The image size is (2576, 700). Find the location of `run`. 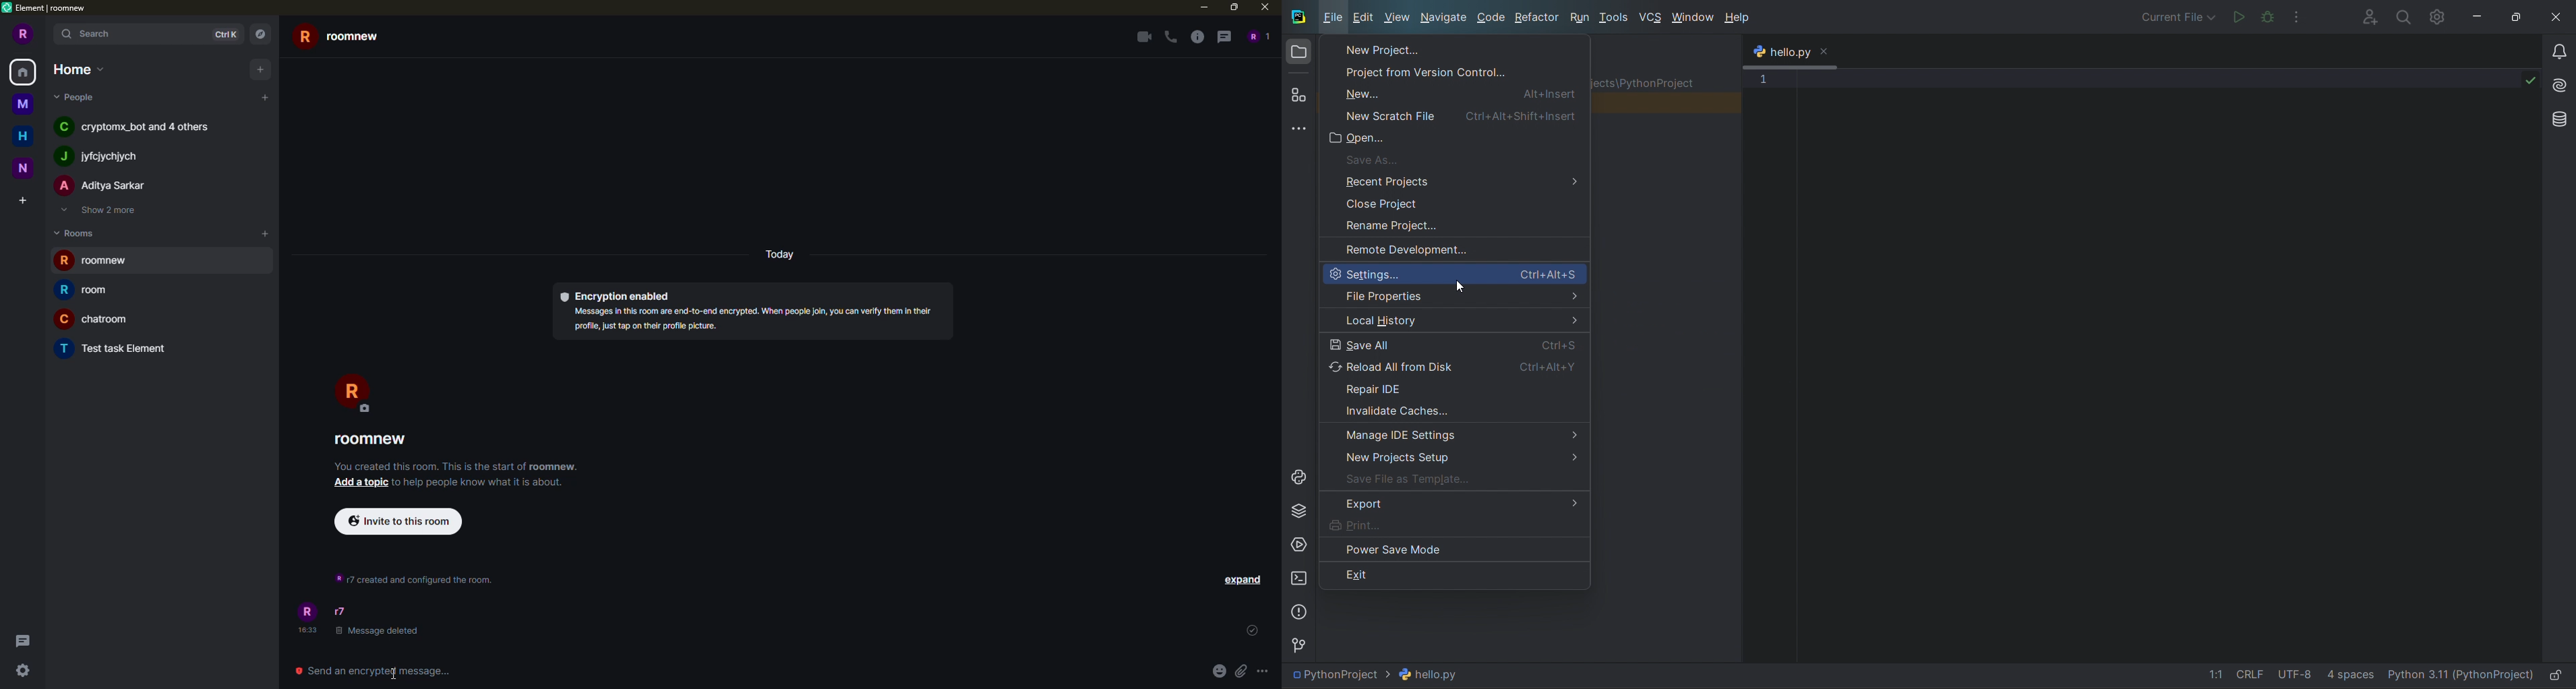

run is located at coordinates (1578, 18).